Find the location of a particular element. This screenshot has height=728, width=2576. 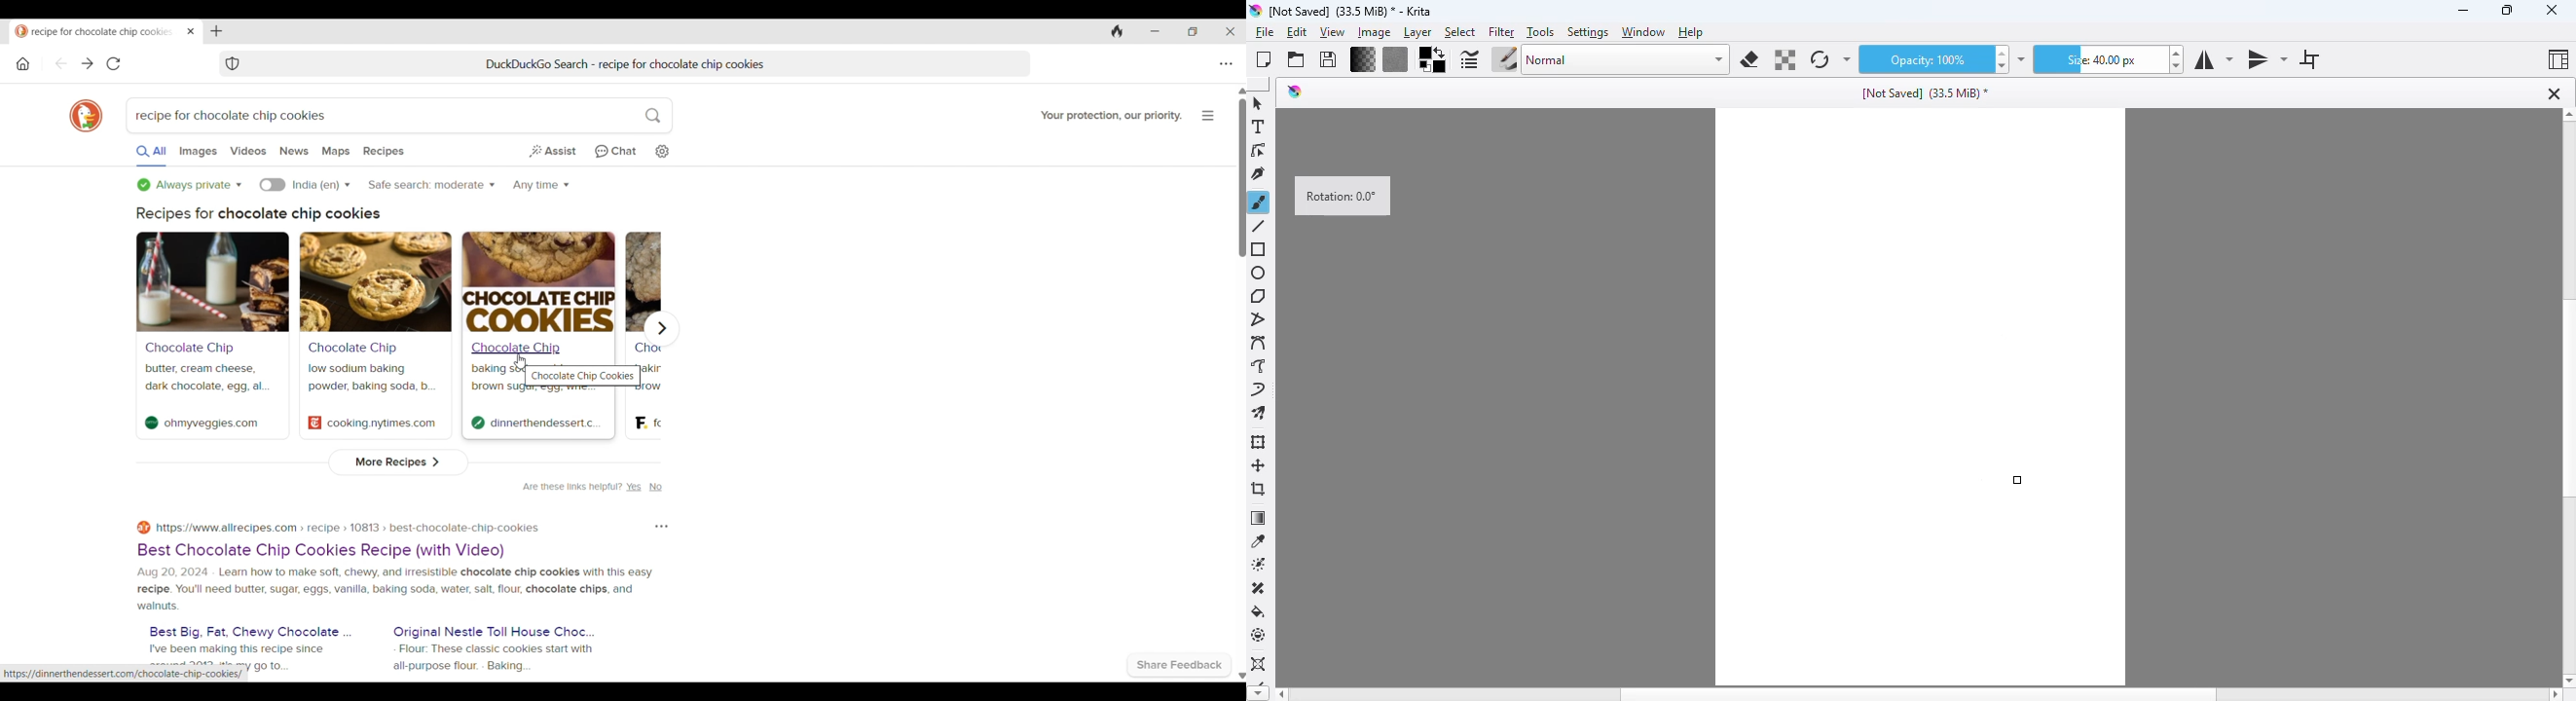

choose brush preset is located at coordinates (1505, 59).